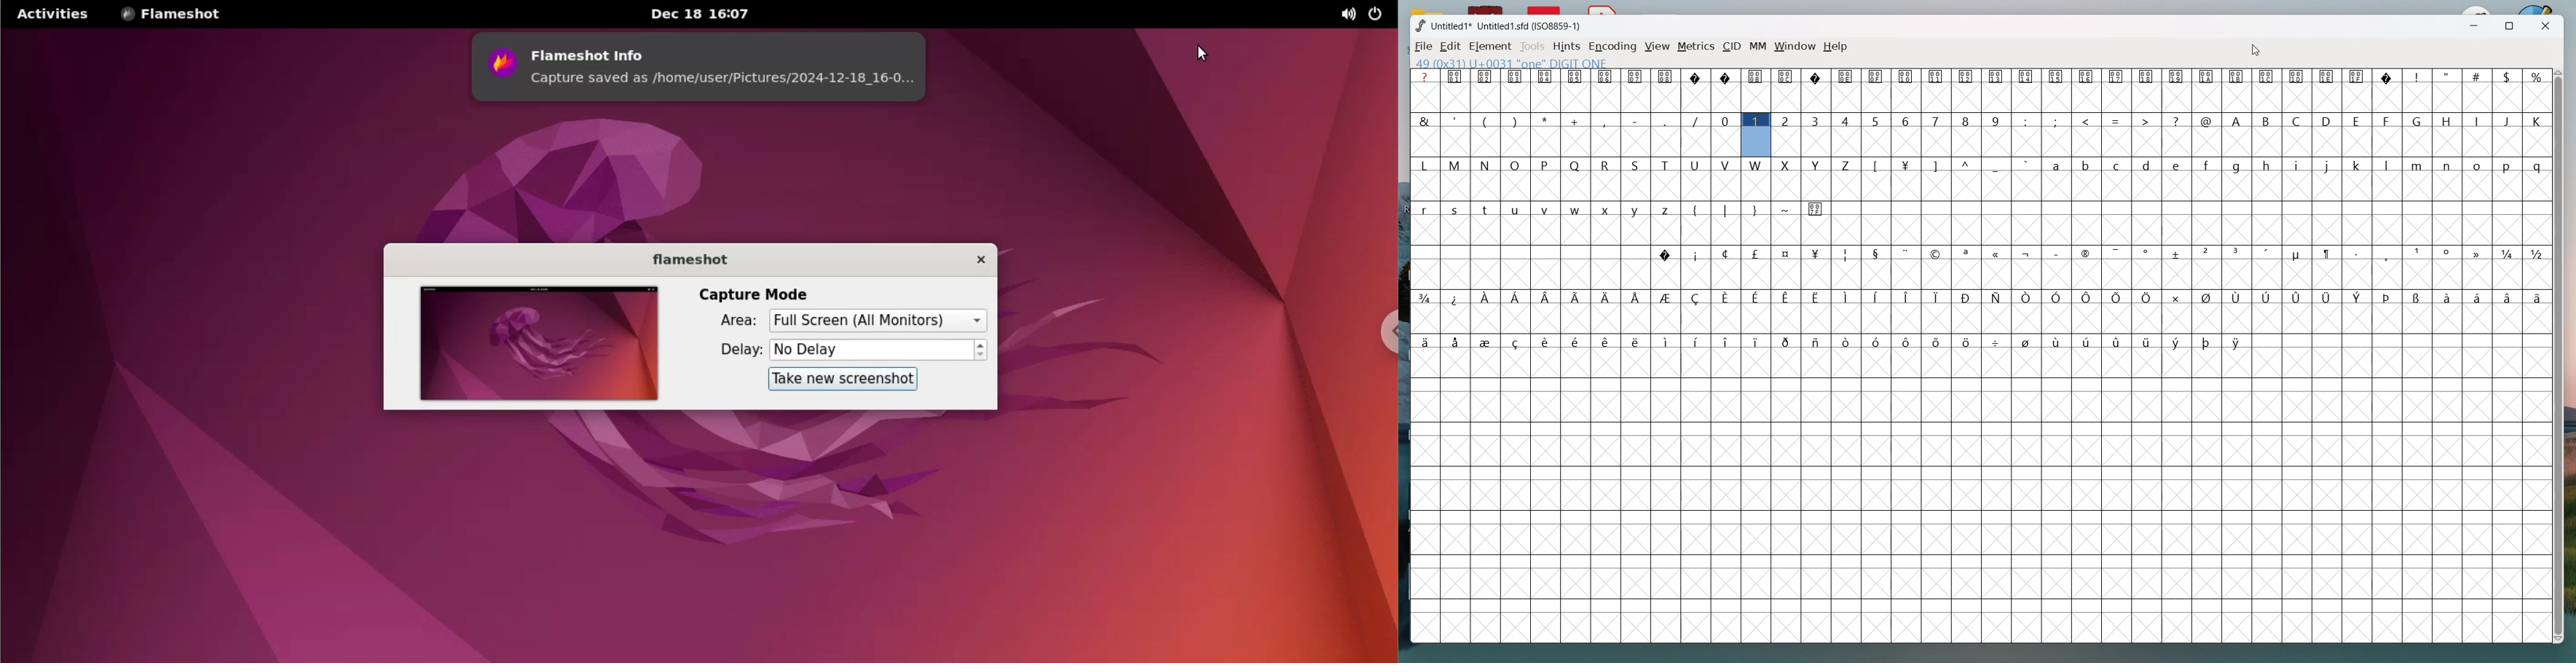 This screenshot has width=2576, height=672. Describe the element at coordinates (1547, 120) in the screenshot. I see `*` at that location.